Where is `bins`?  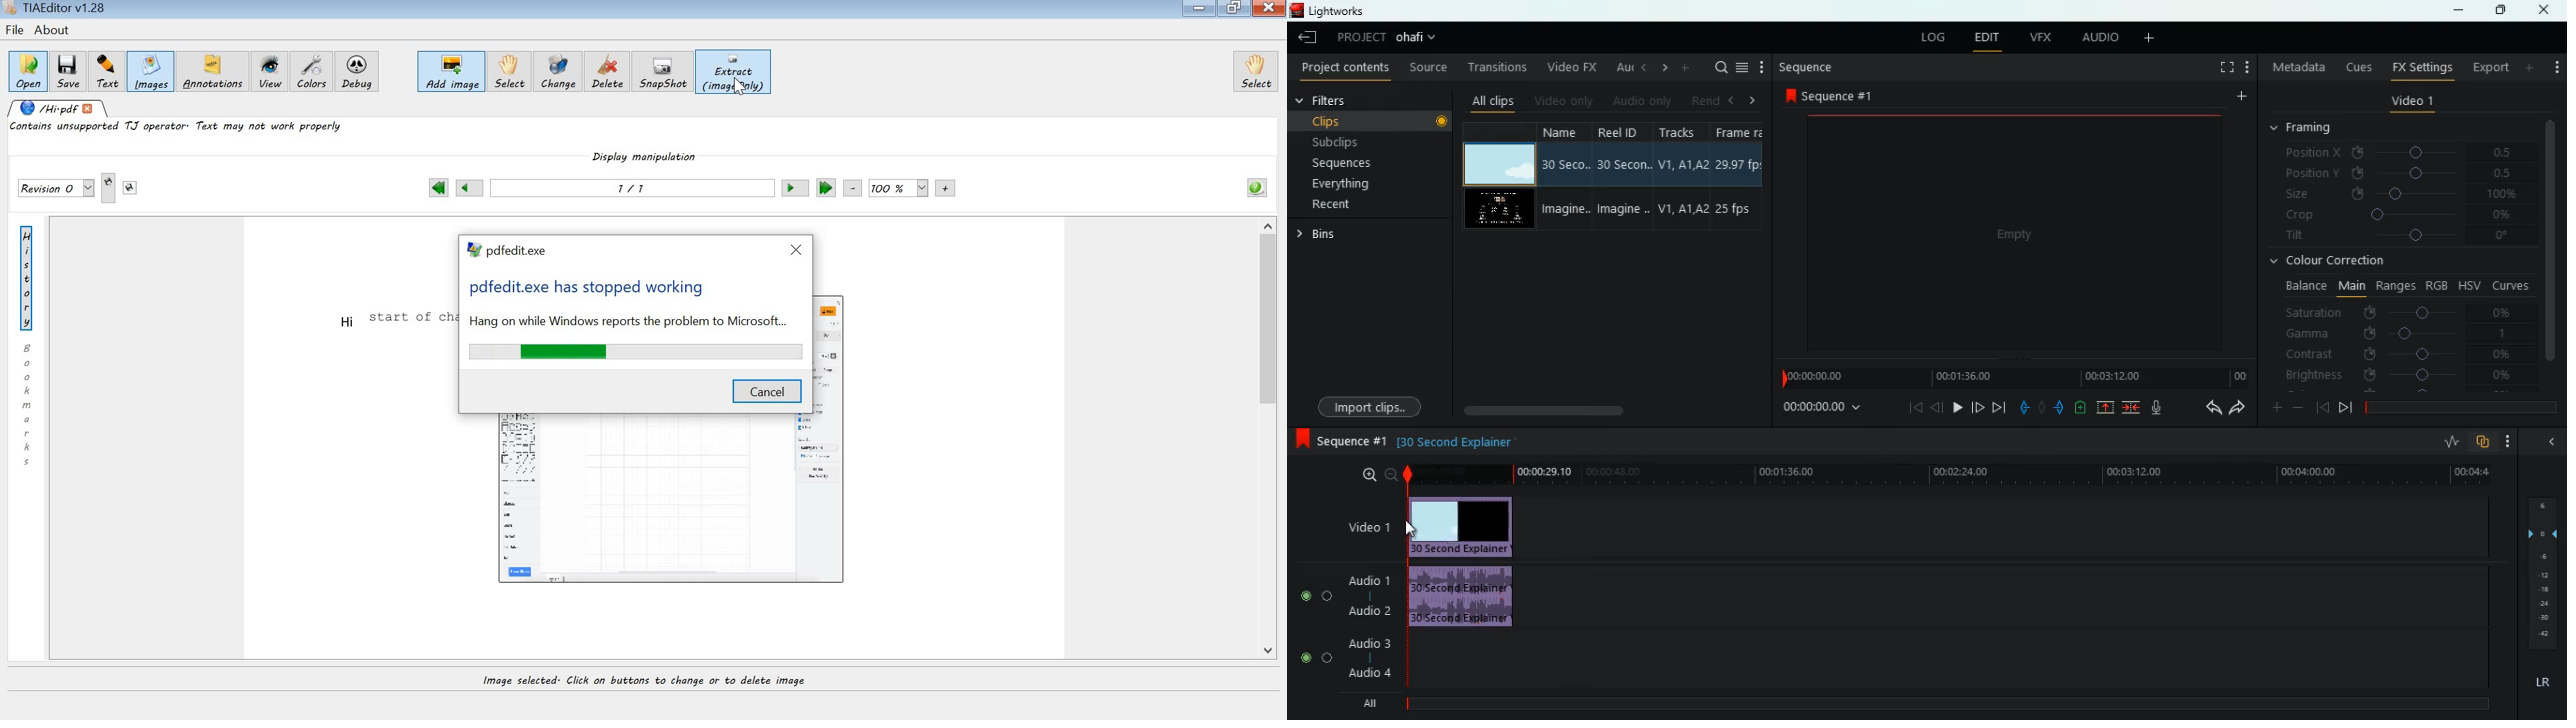
bins is located at coordinates (1326, 235).